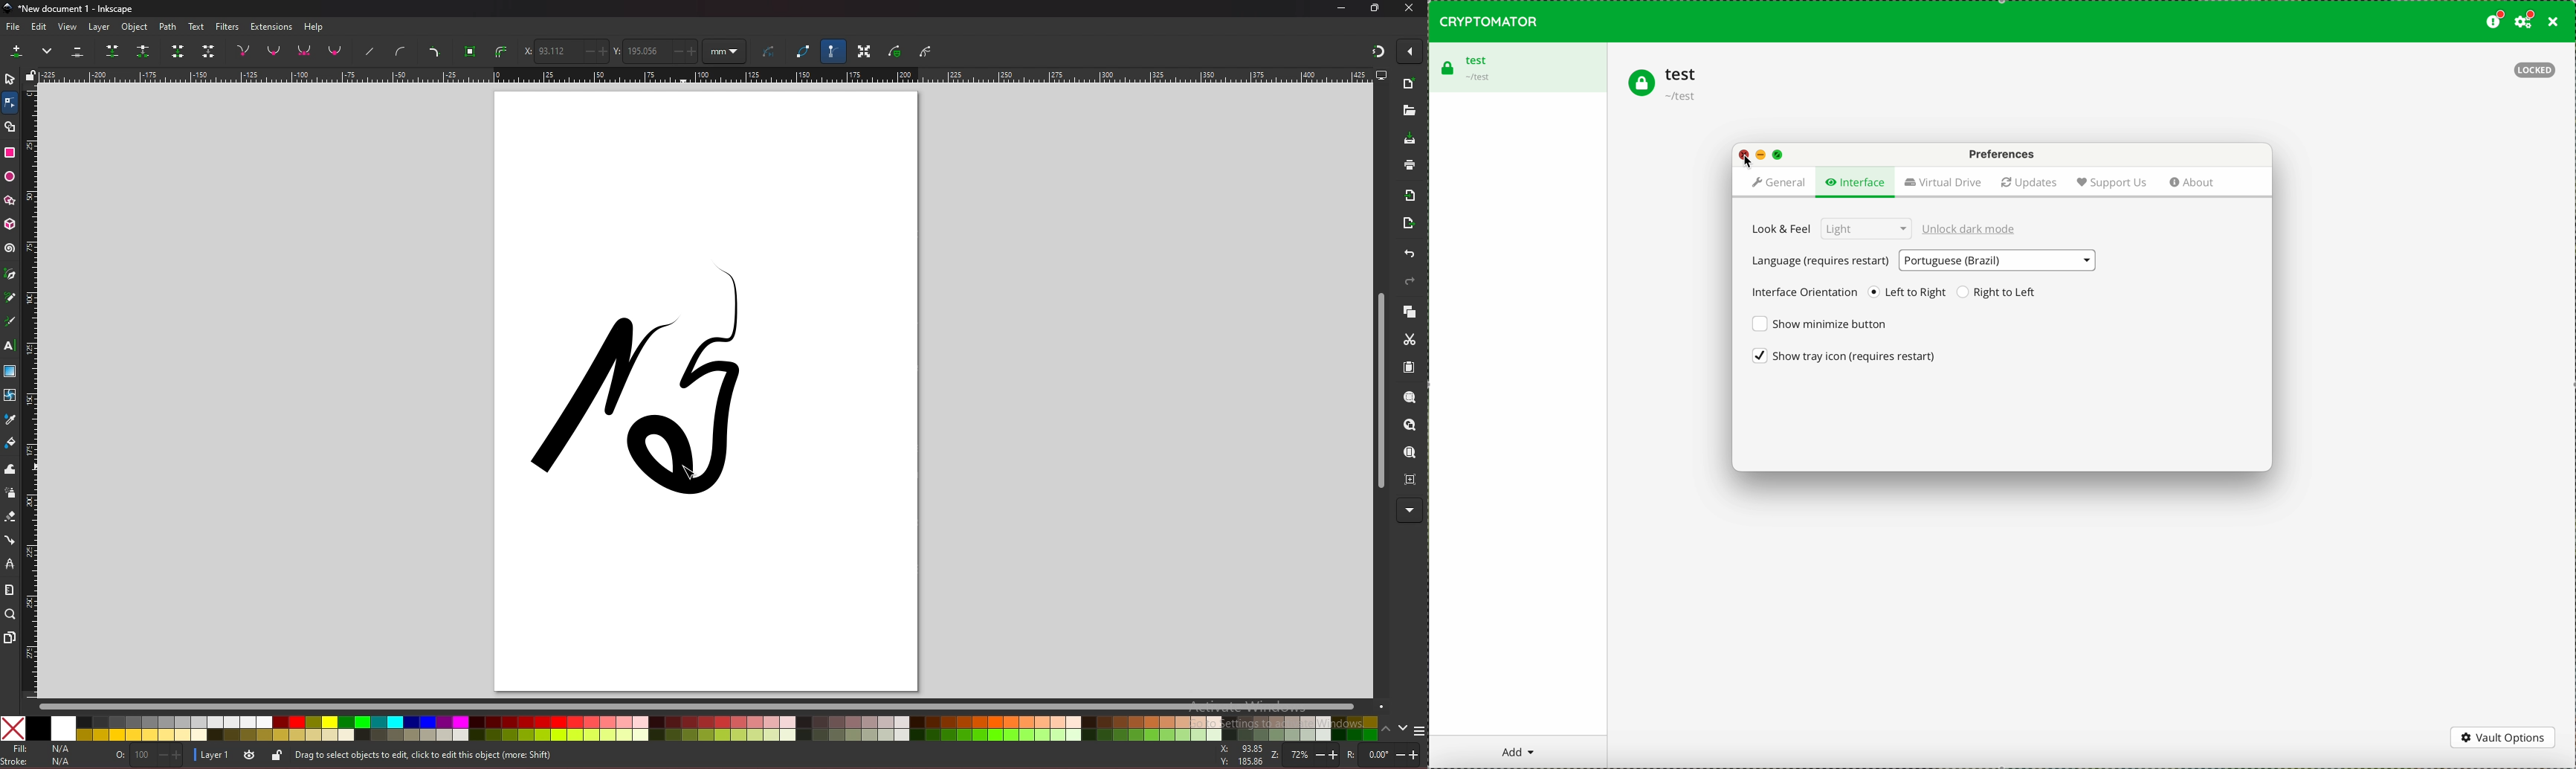  I want to click on save, so click(1410, 138).